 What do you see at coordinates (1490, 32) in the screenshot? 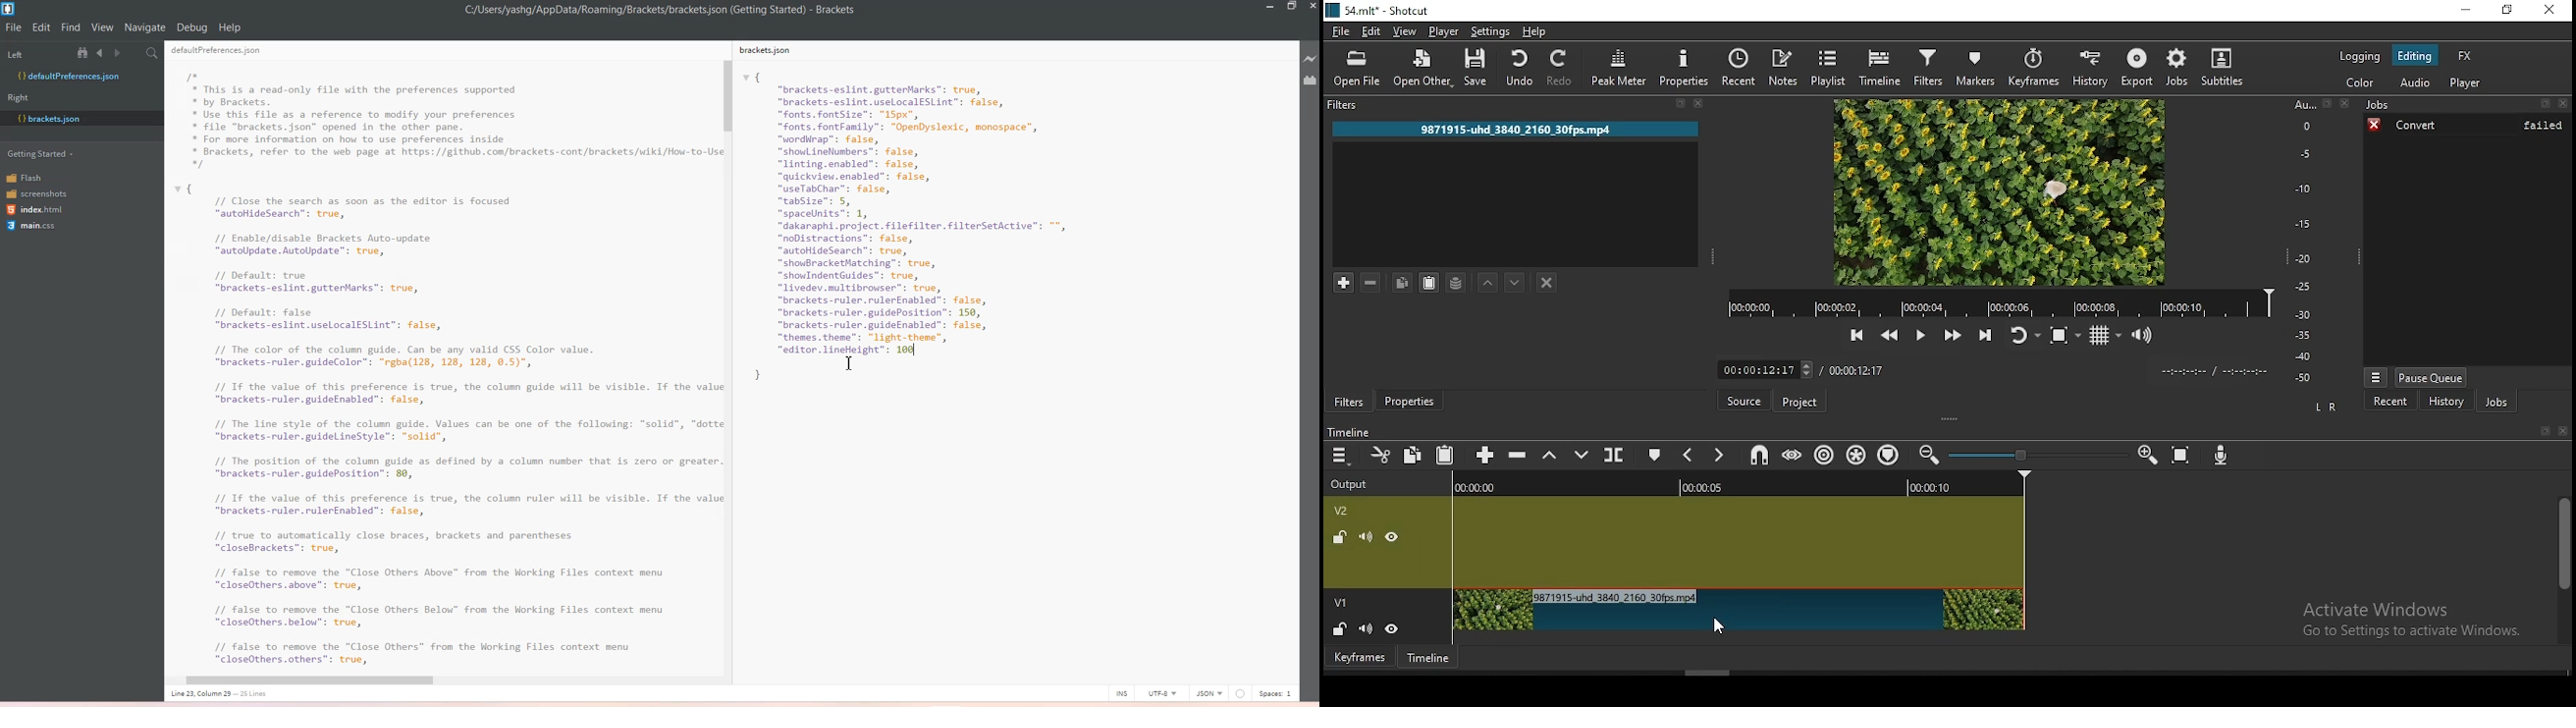
I see `settings` at bounding box center [1490, 32].